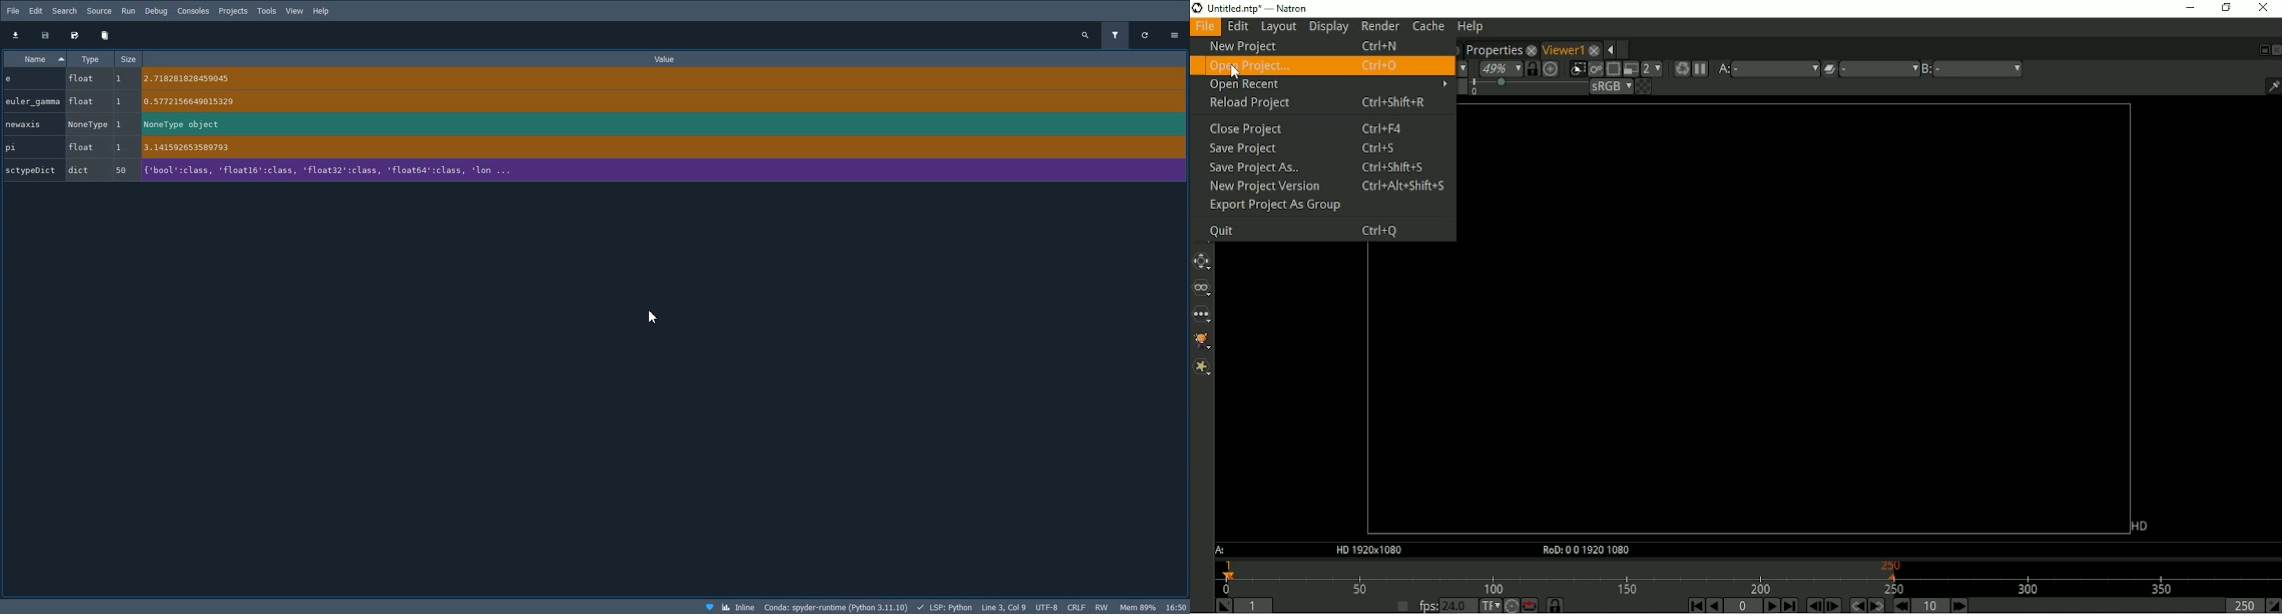  What do you see at coordinates (1129, 607) in the screenshot?
I see `Software information` at bounding box center [1129, 607].